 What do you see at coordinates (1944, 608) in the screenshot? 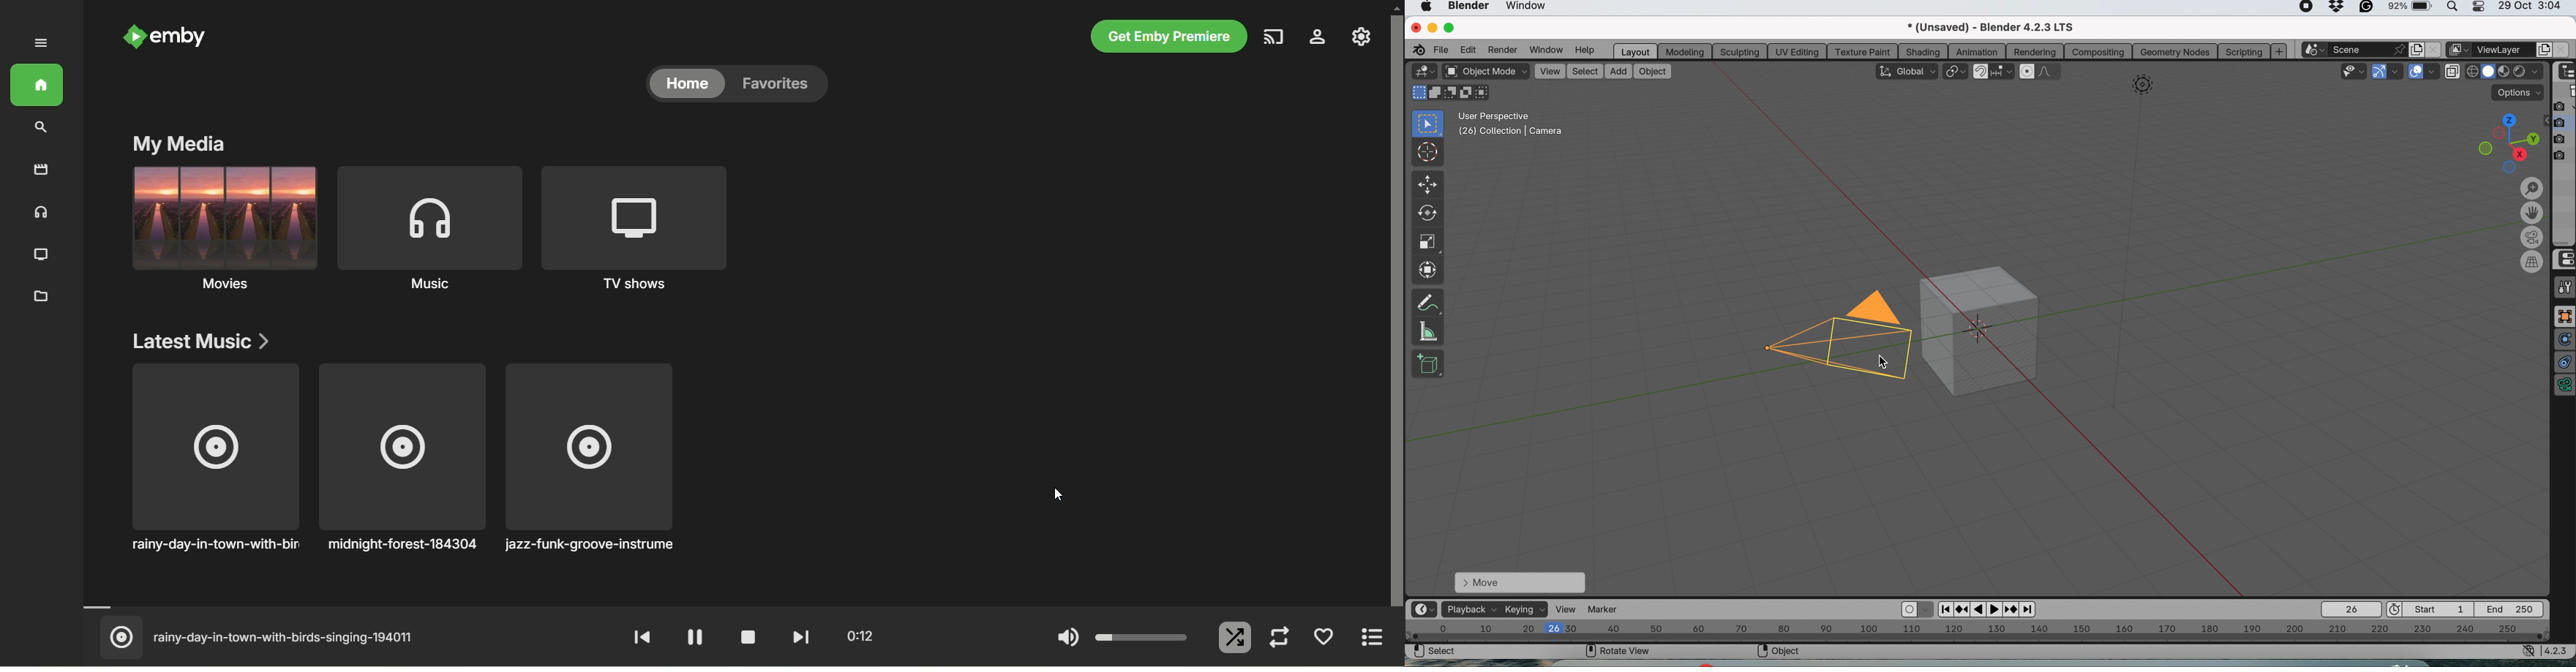
I see `previous` at bounding box center [1944, 608].